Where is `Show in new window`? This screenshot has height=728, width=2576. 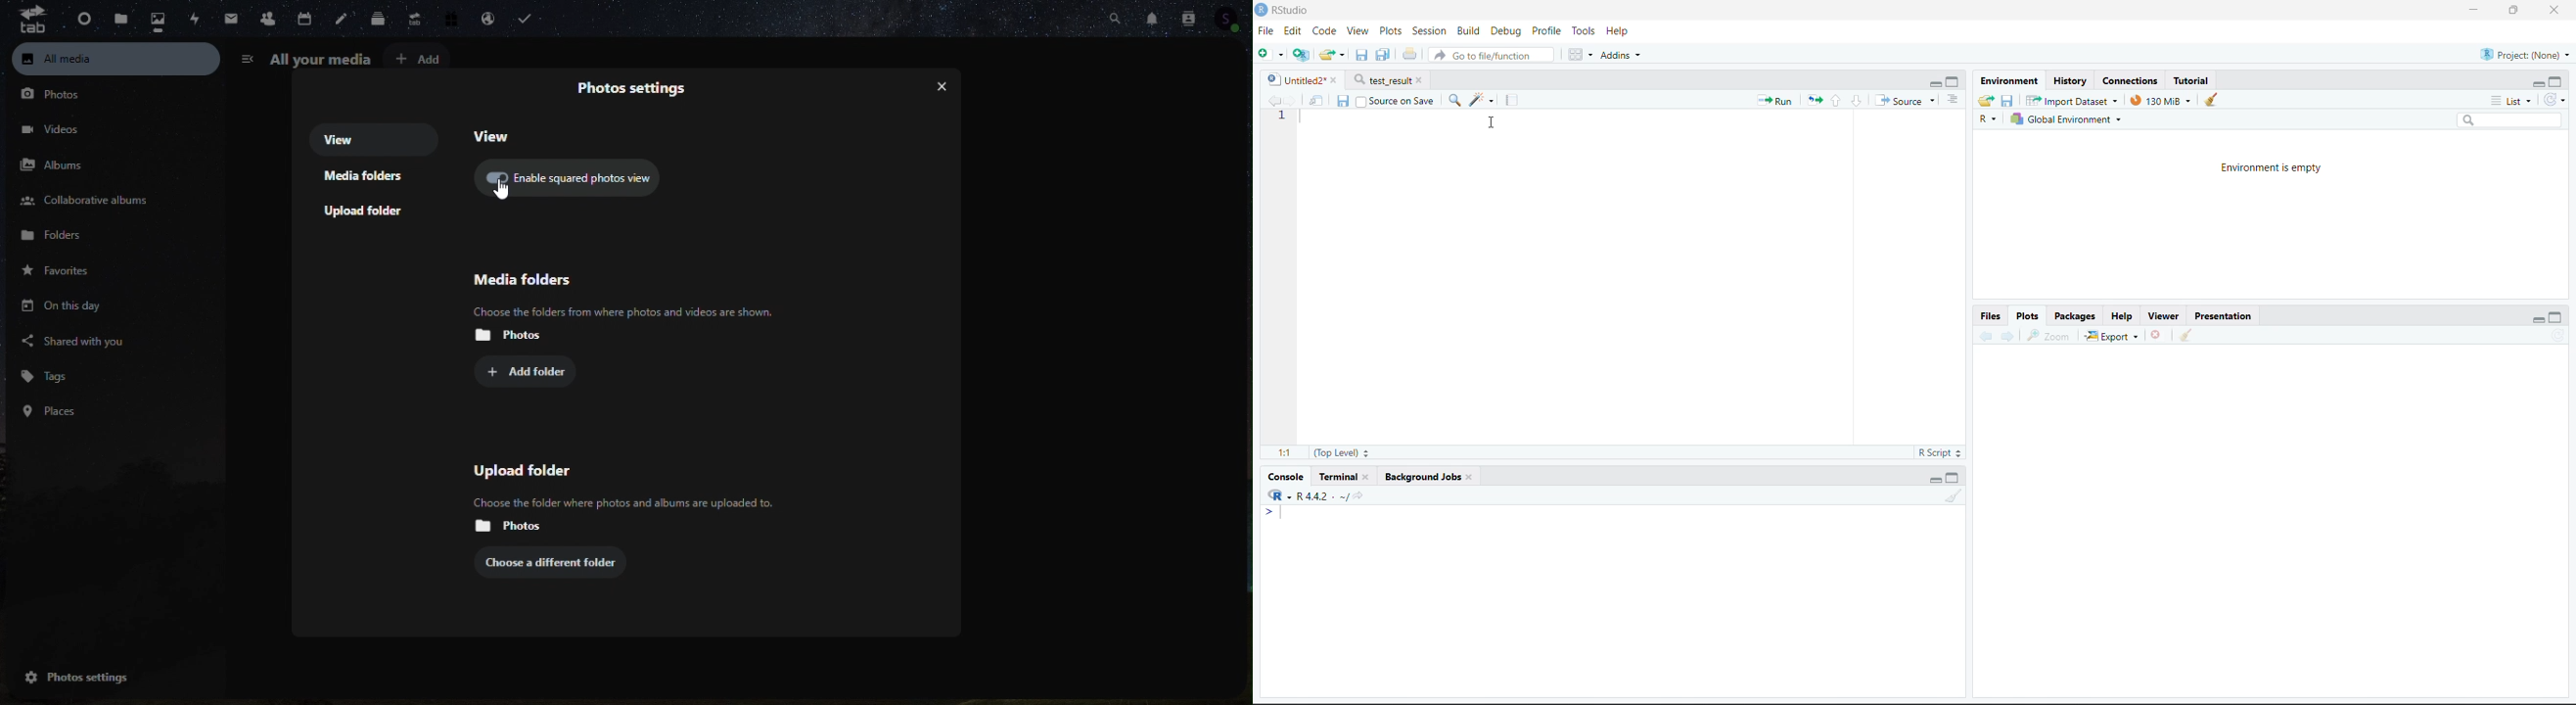 Show in new window is located at coordinates (1320, 99).